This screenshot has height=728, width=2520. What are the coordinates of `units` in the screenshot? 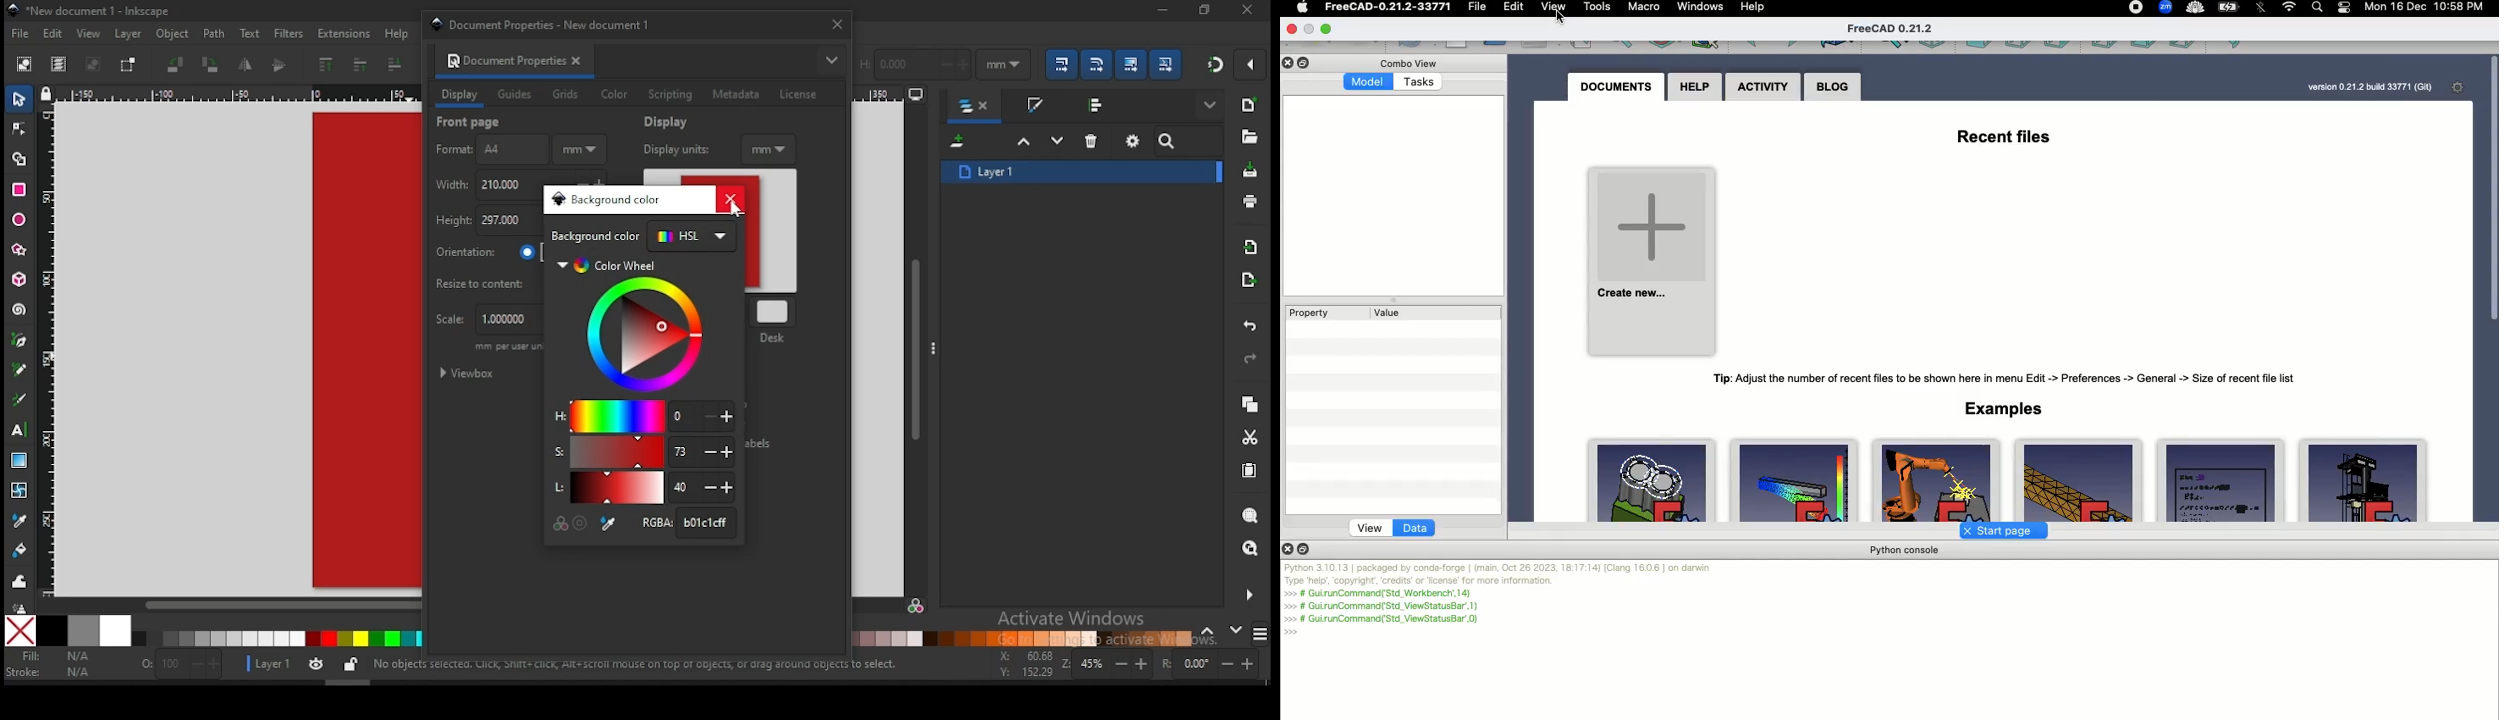 It's located at (1004, 65).